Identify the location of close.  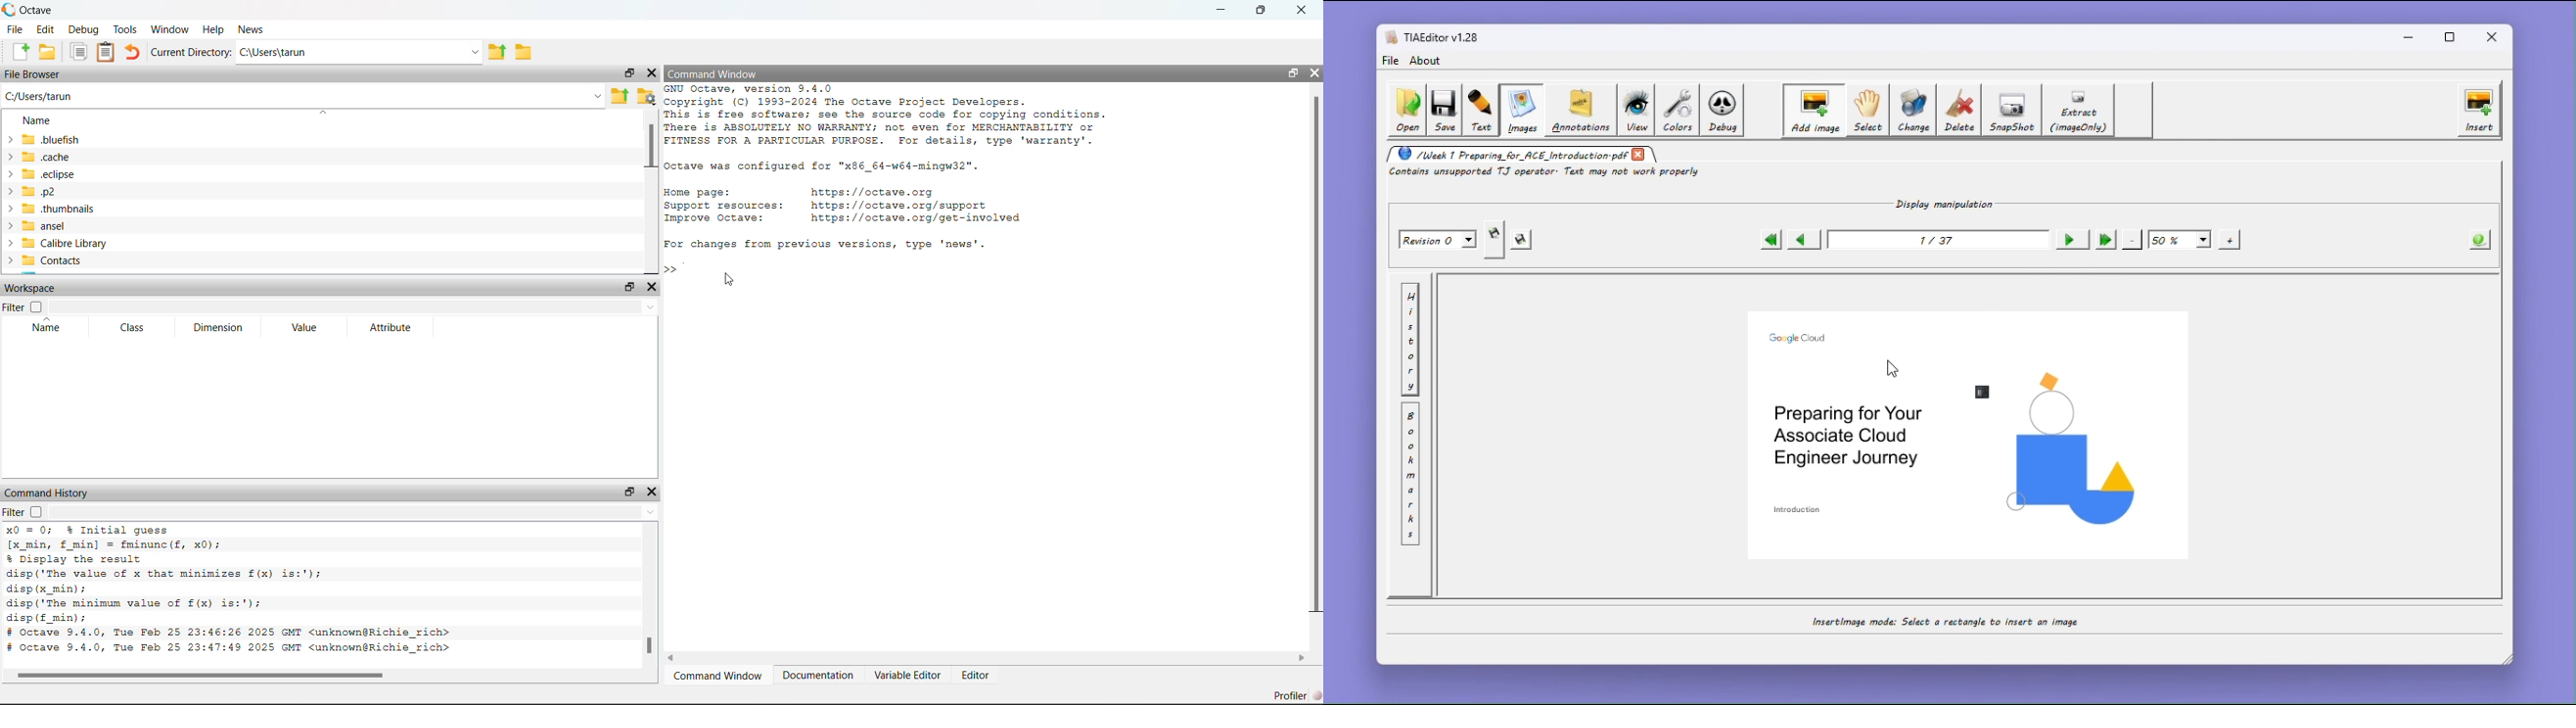
(1639, 154).